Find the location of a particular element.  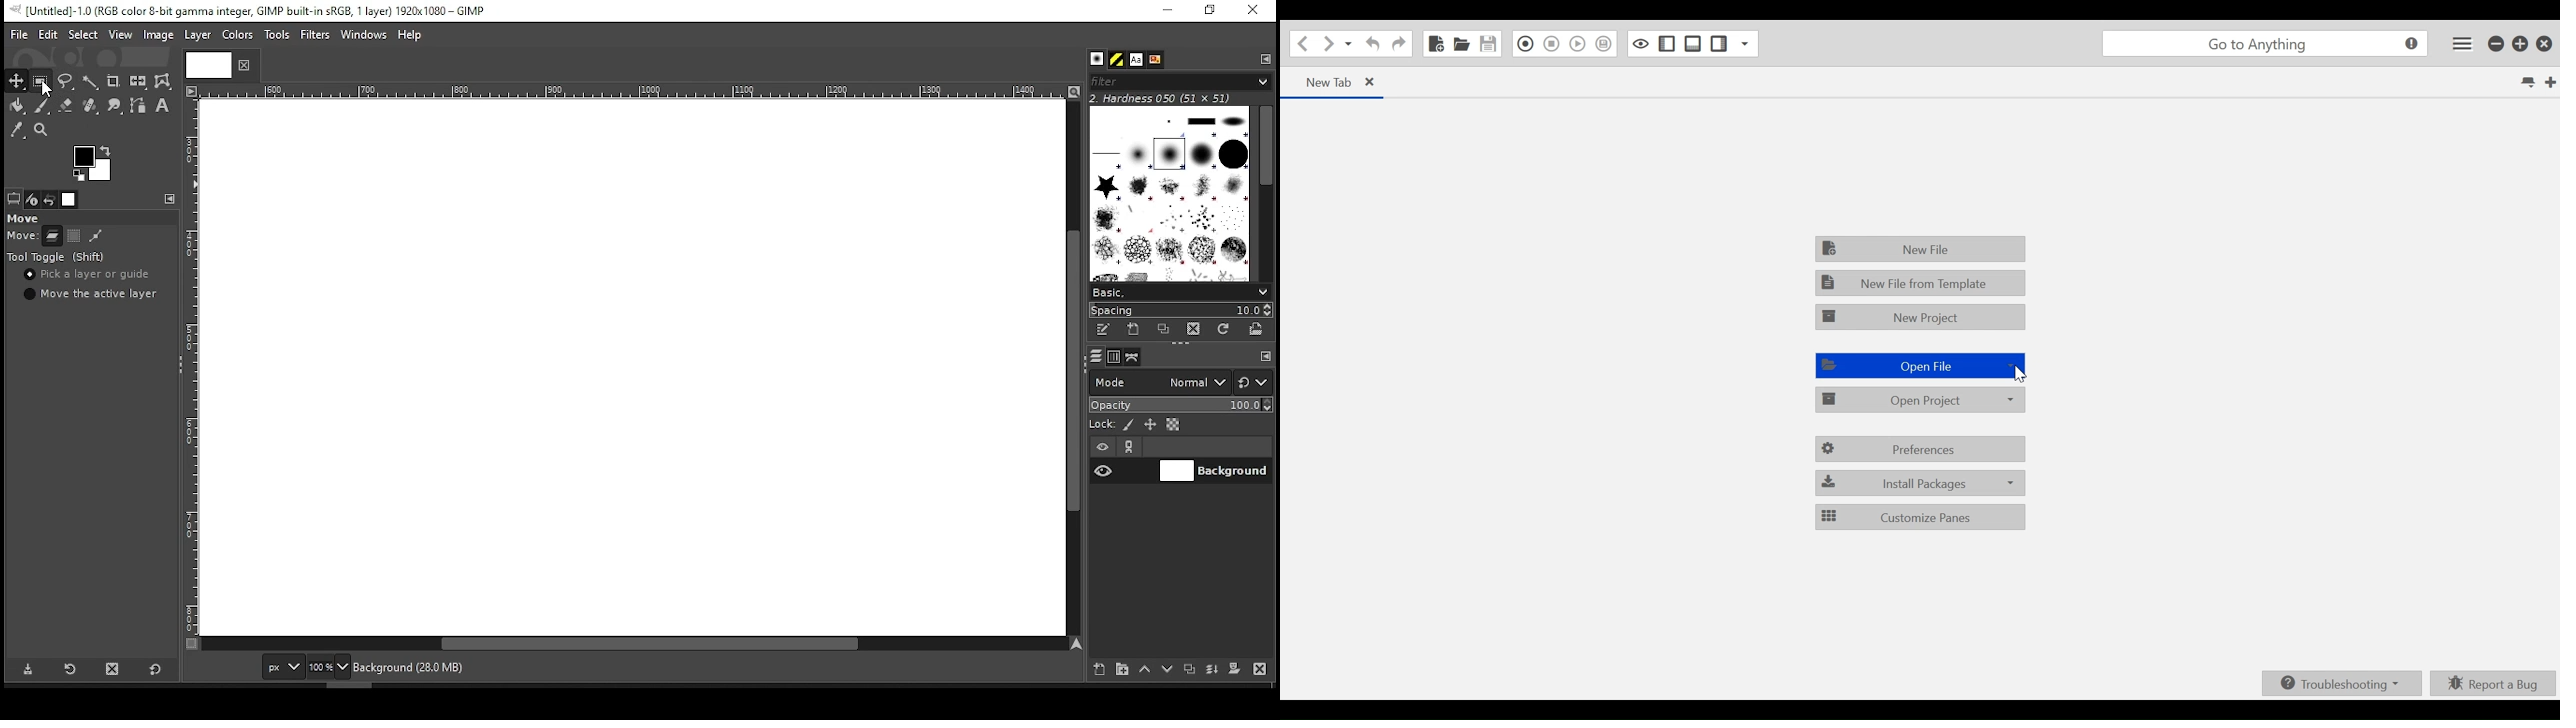

spacing is located at coordinates (1180, 310).